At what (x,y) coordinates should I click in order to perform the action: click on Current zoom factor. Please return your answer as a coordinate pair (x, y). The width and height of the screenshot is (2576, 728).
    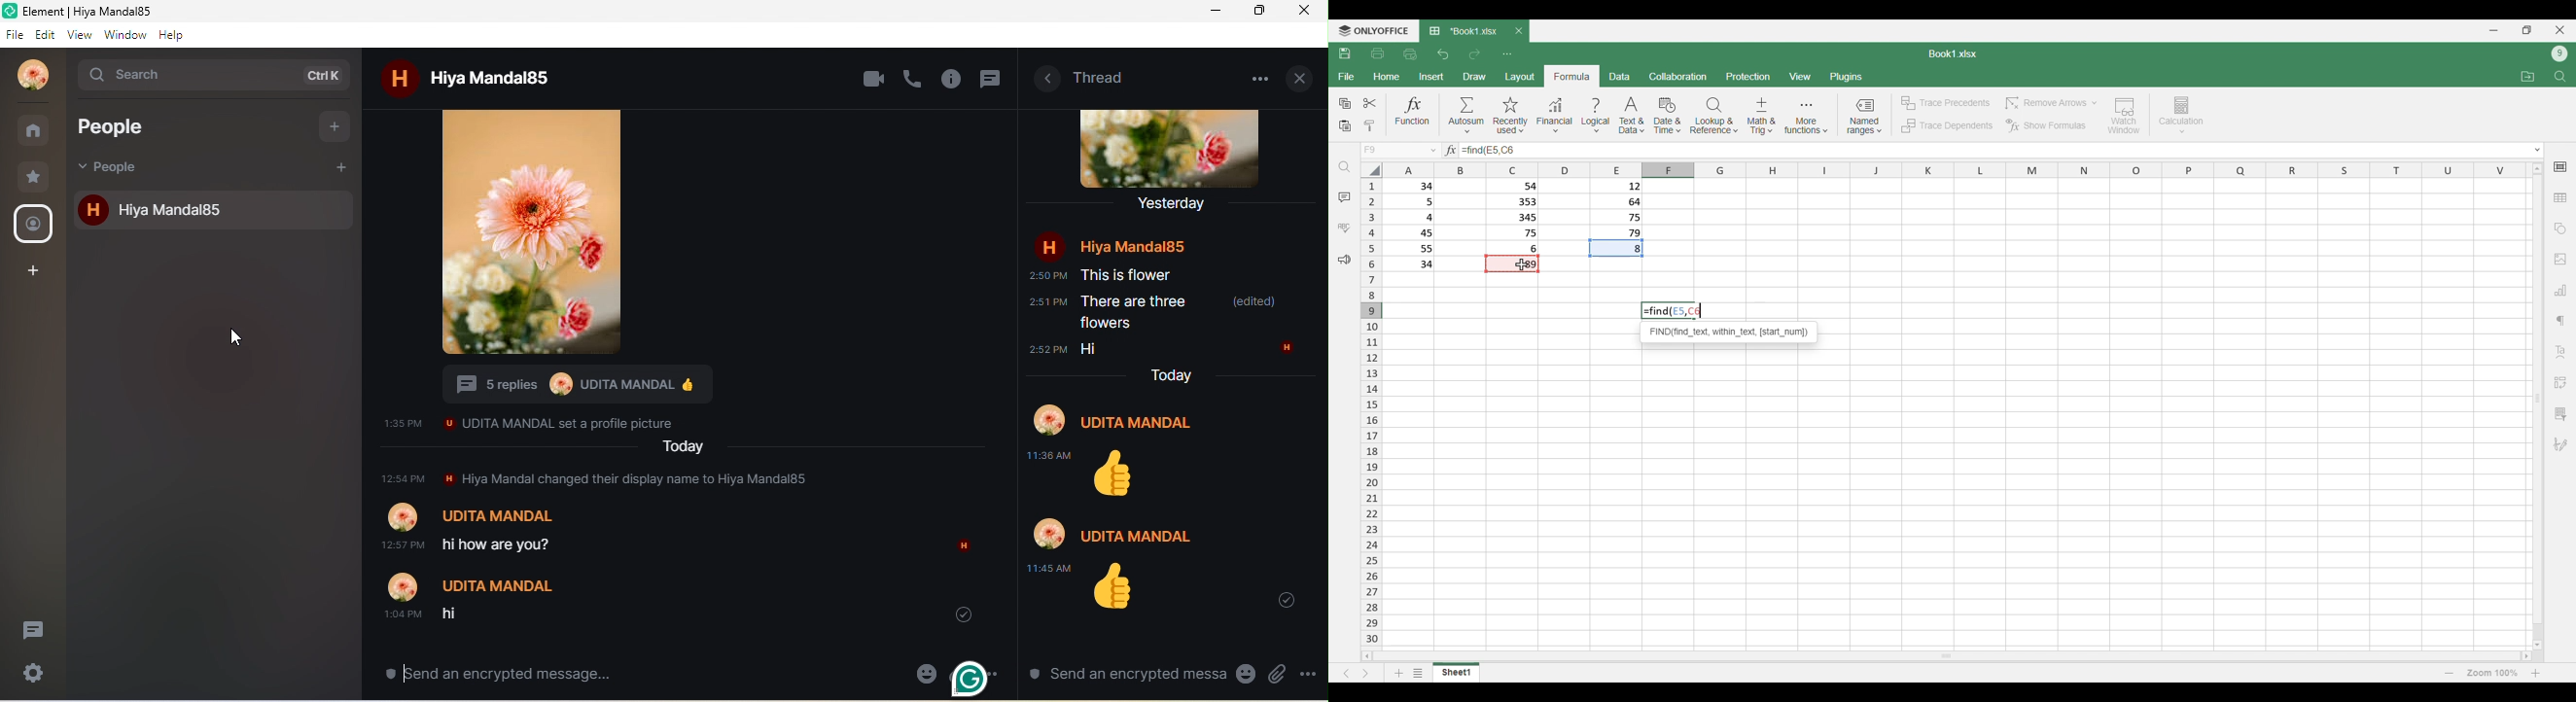
    Looking at the image, I should click on (2493, 673).